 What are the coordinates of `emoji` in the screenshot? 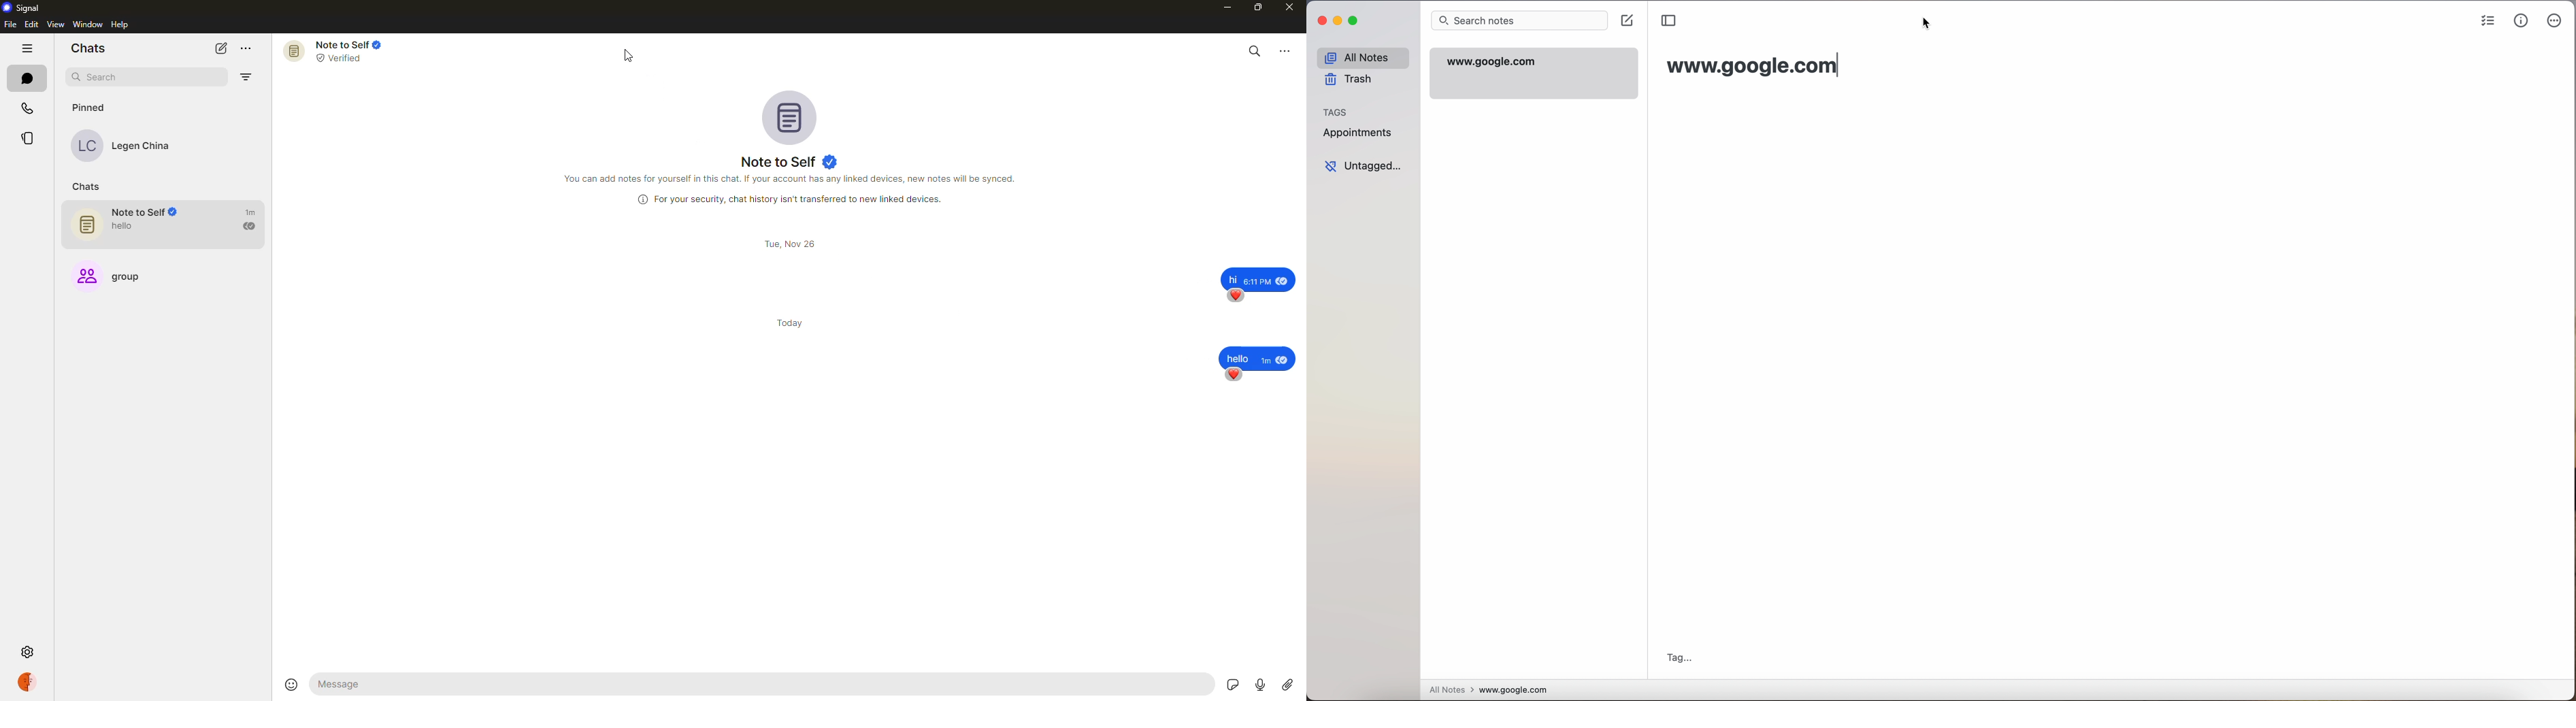 It's located at (292, 683).